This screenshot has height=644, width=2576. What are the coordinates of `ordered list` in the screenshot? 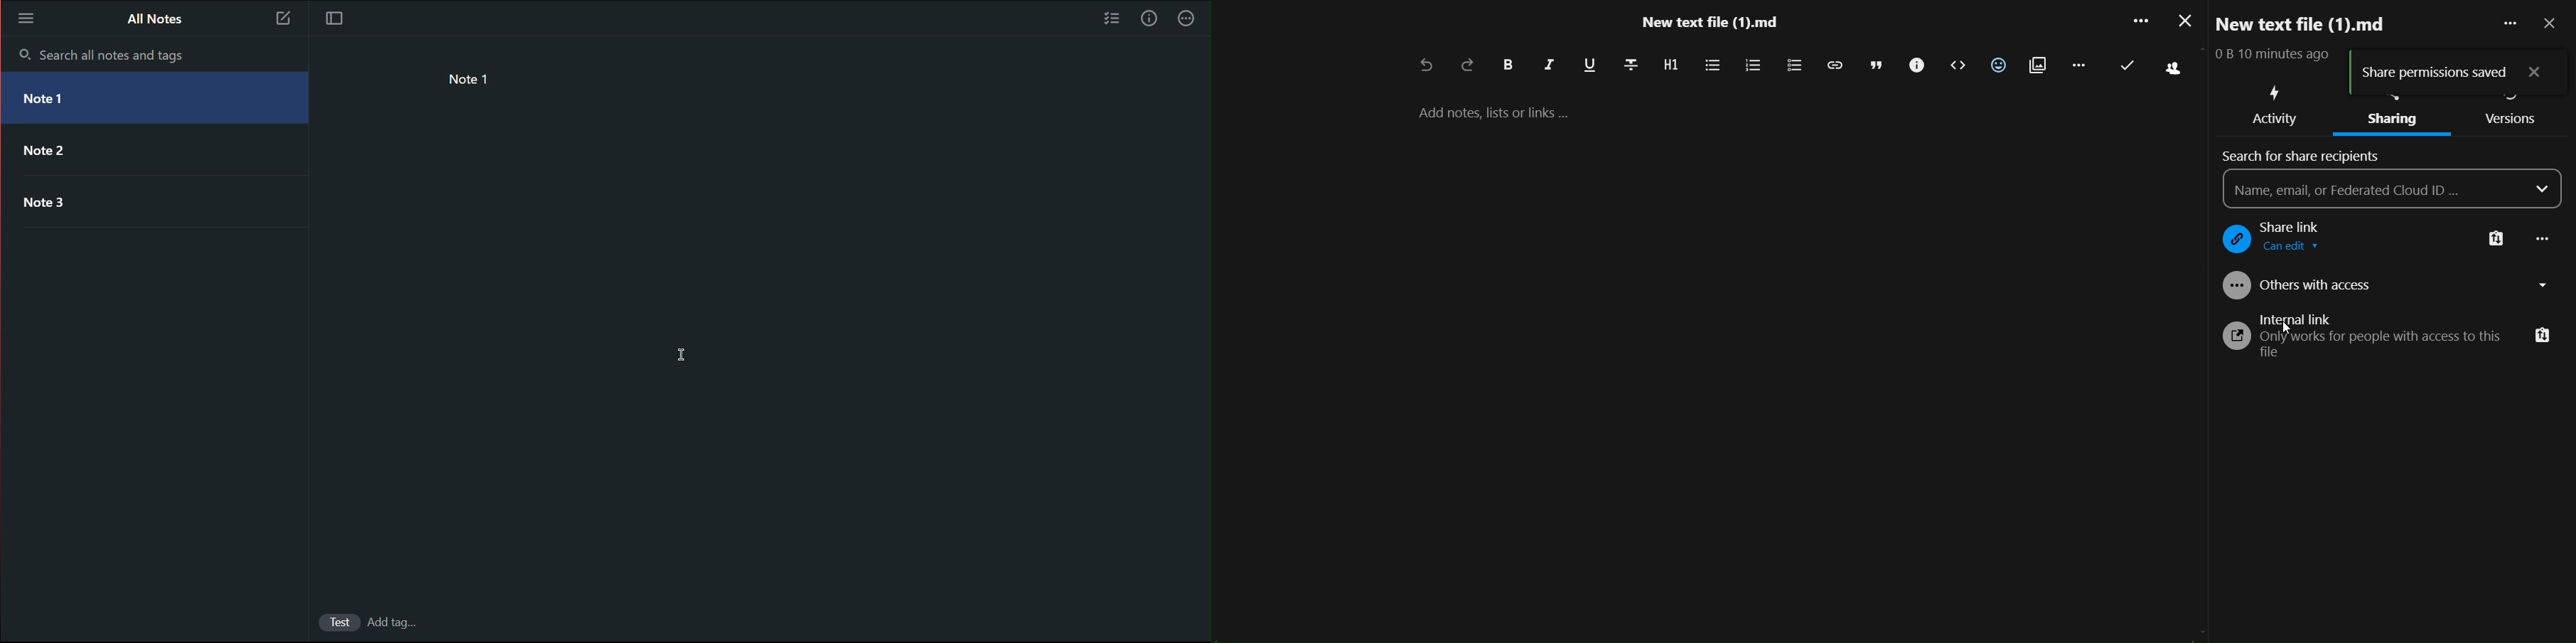 It's located at (1752, 66).